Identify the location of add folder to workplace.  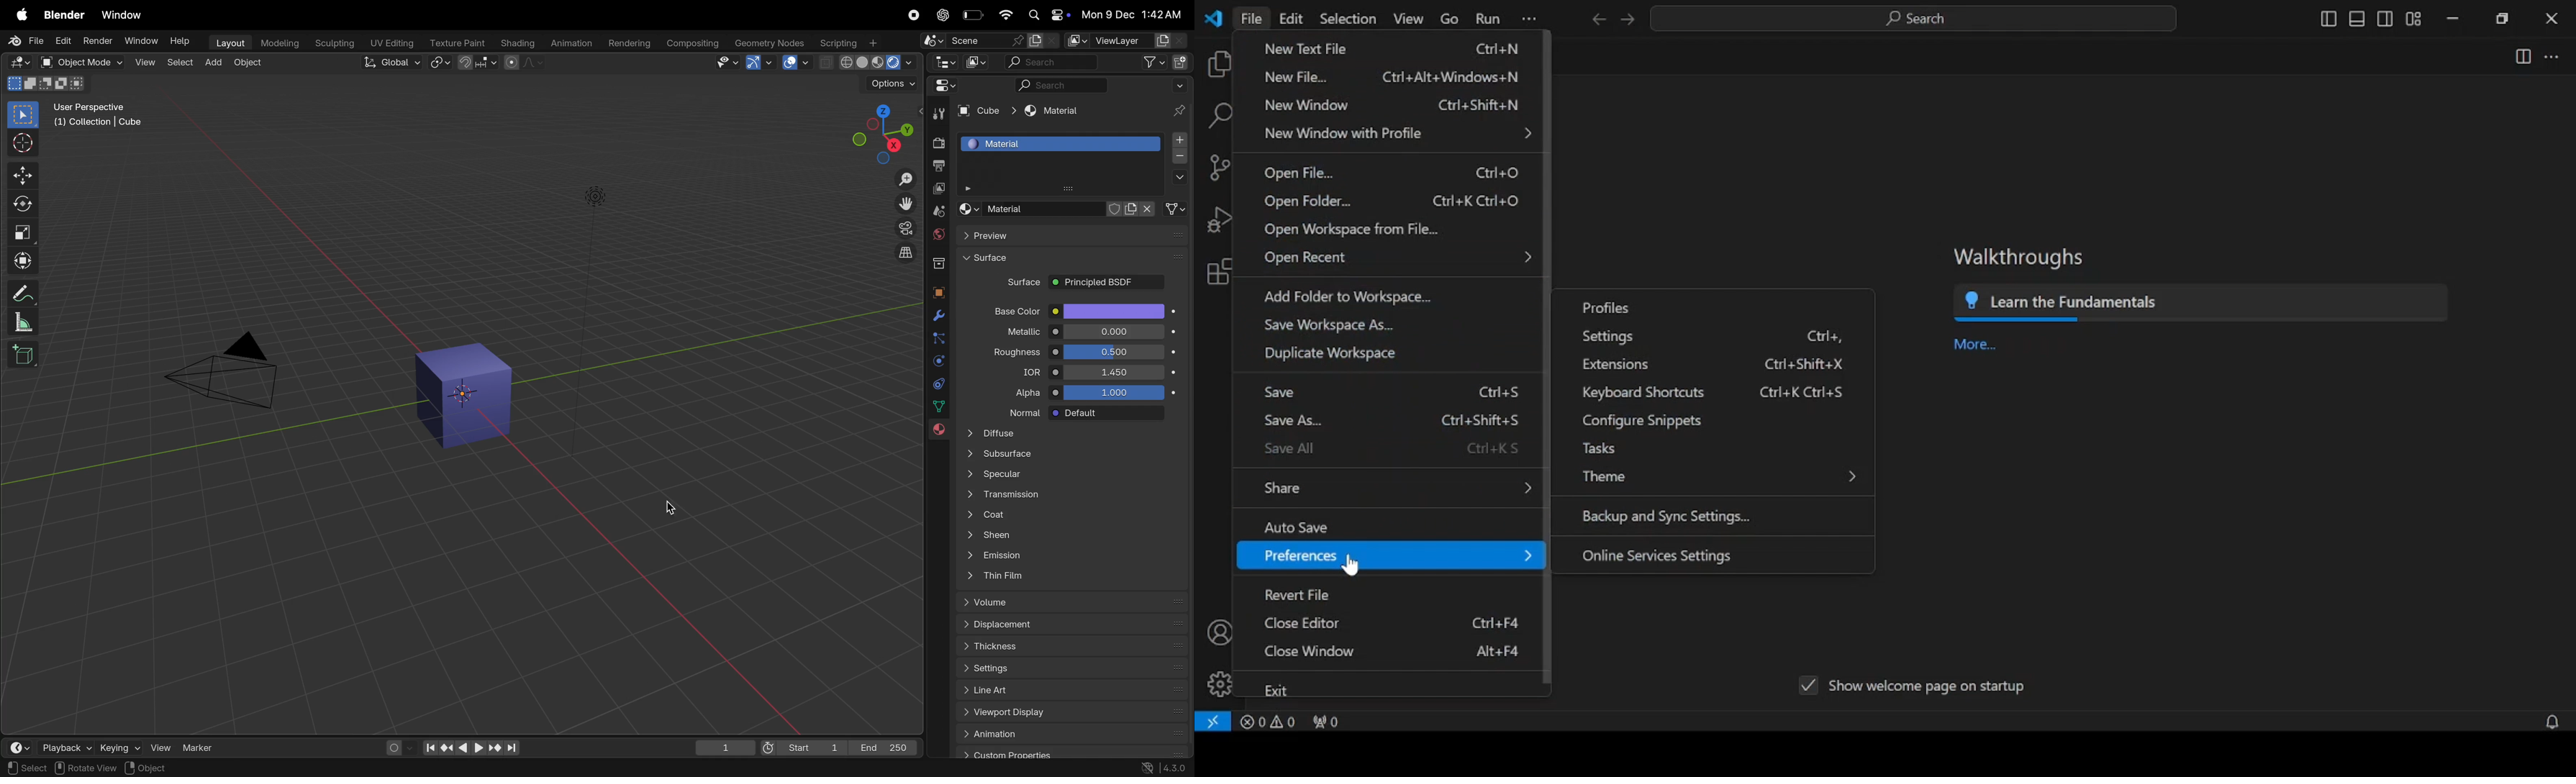
(1350, 296).